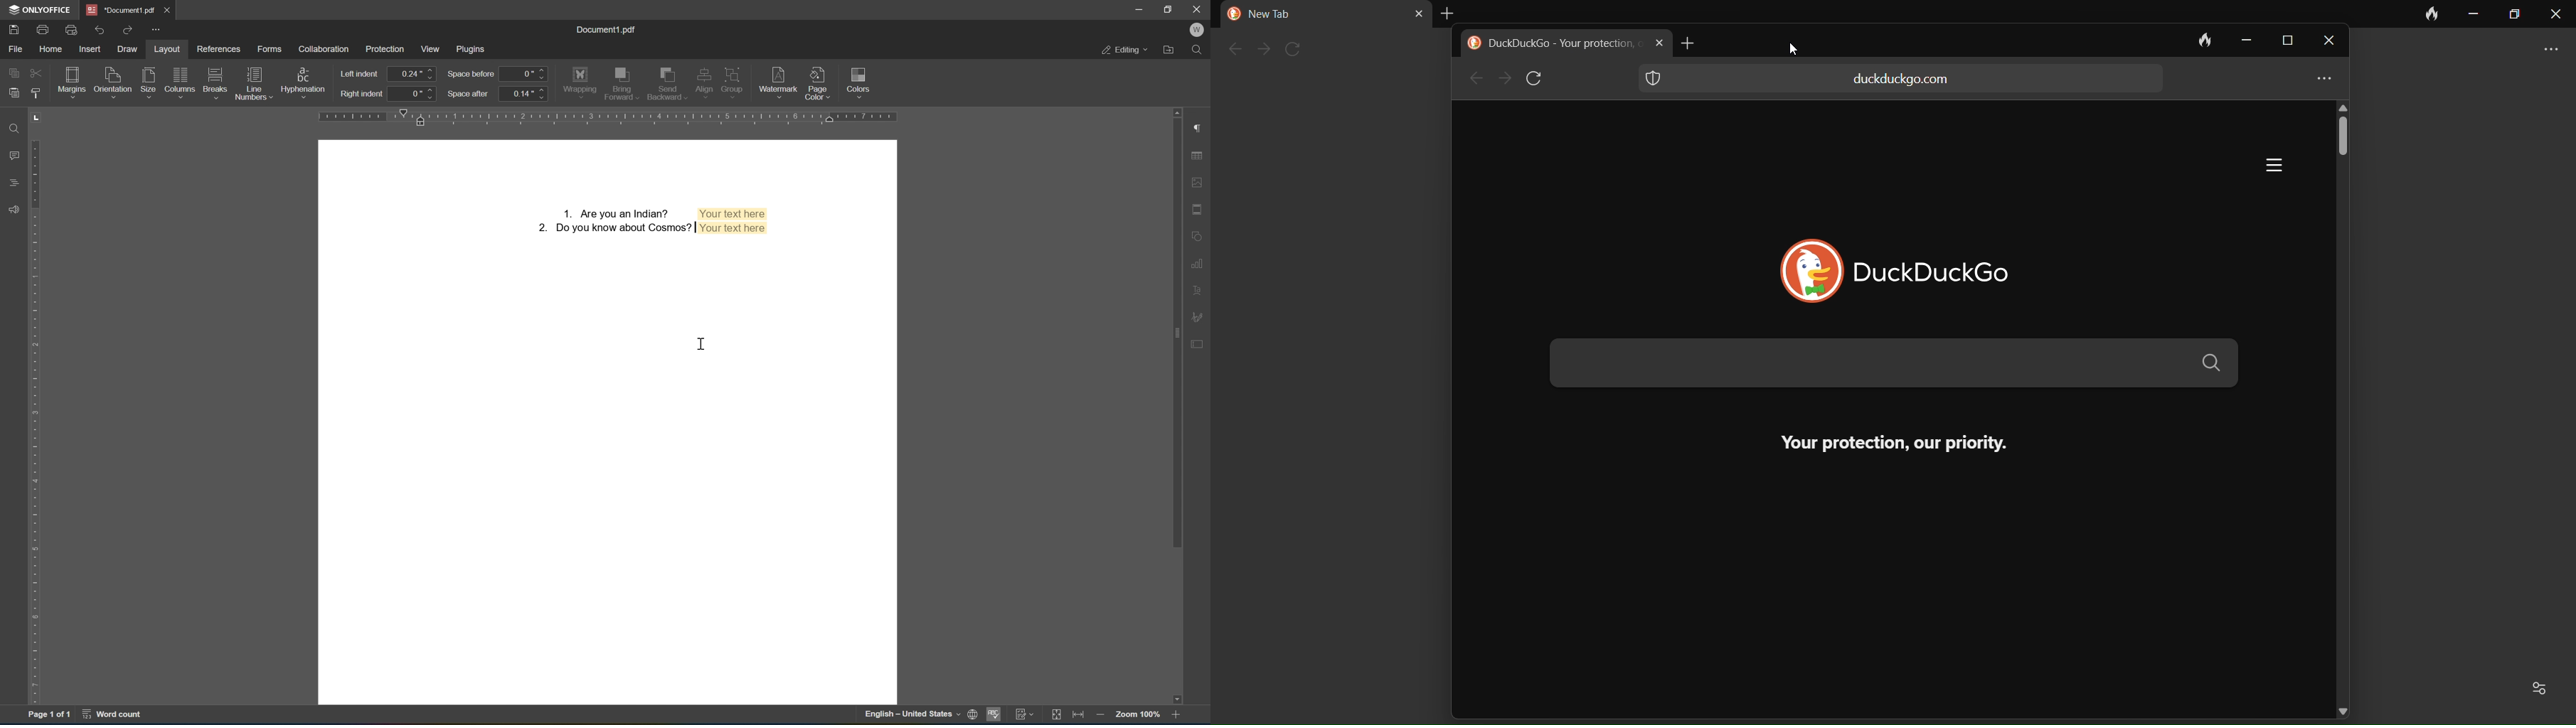 The height and width of the screenshot is (728, 2576). I want to click on page 1 of 1, so click(49, 716).